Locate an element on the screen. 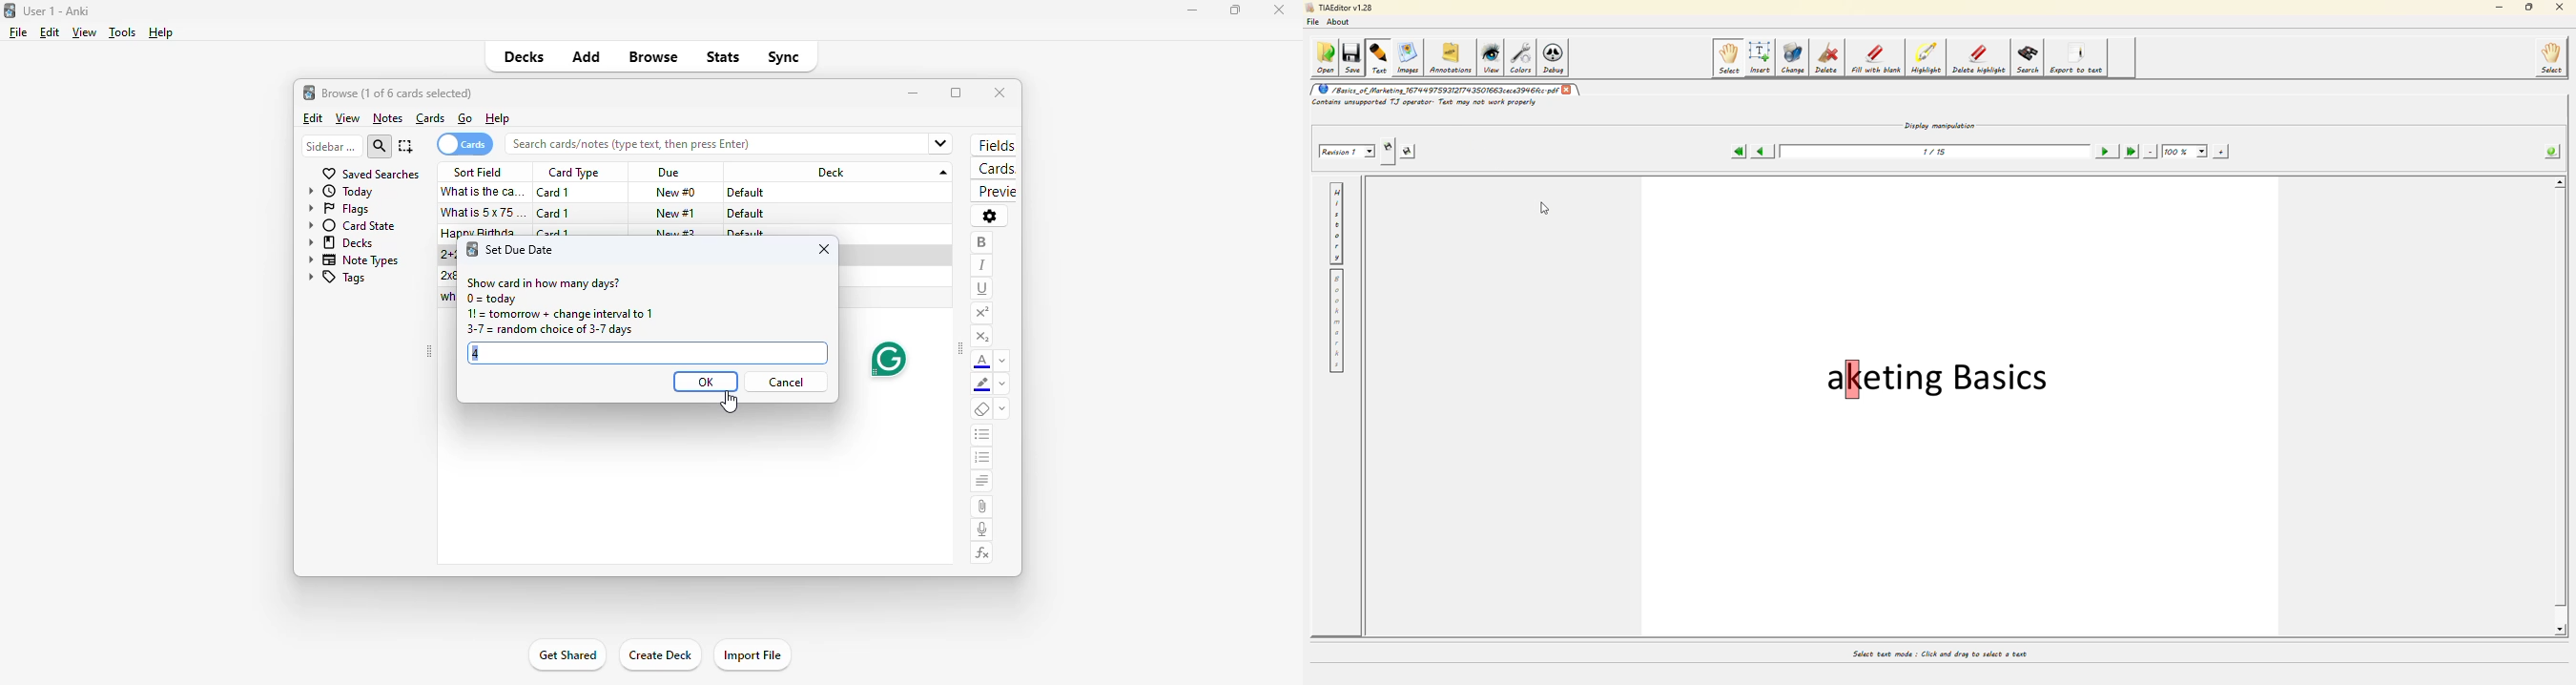  maximize is located at coordinates (1234, 11).